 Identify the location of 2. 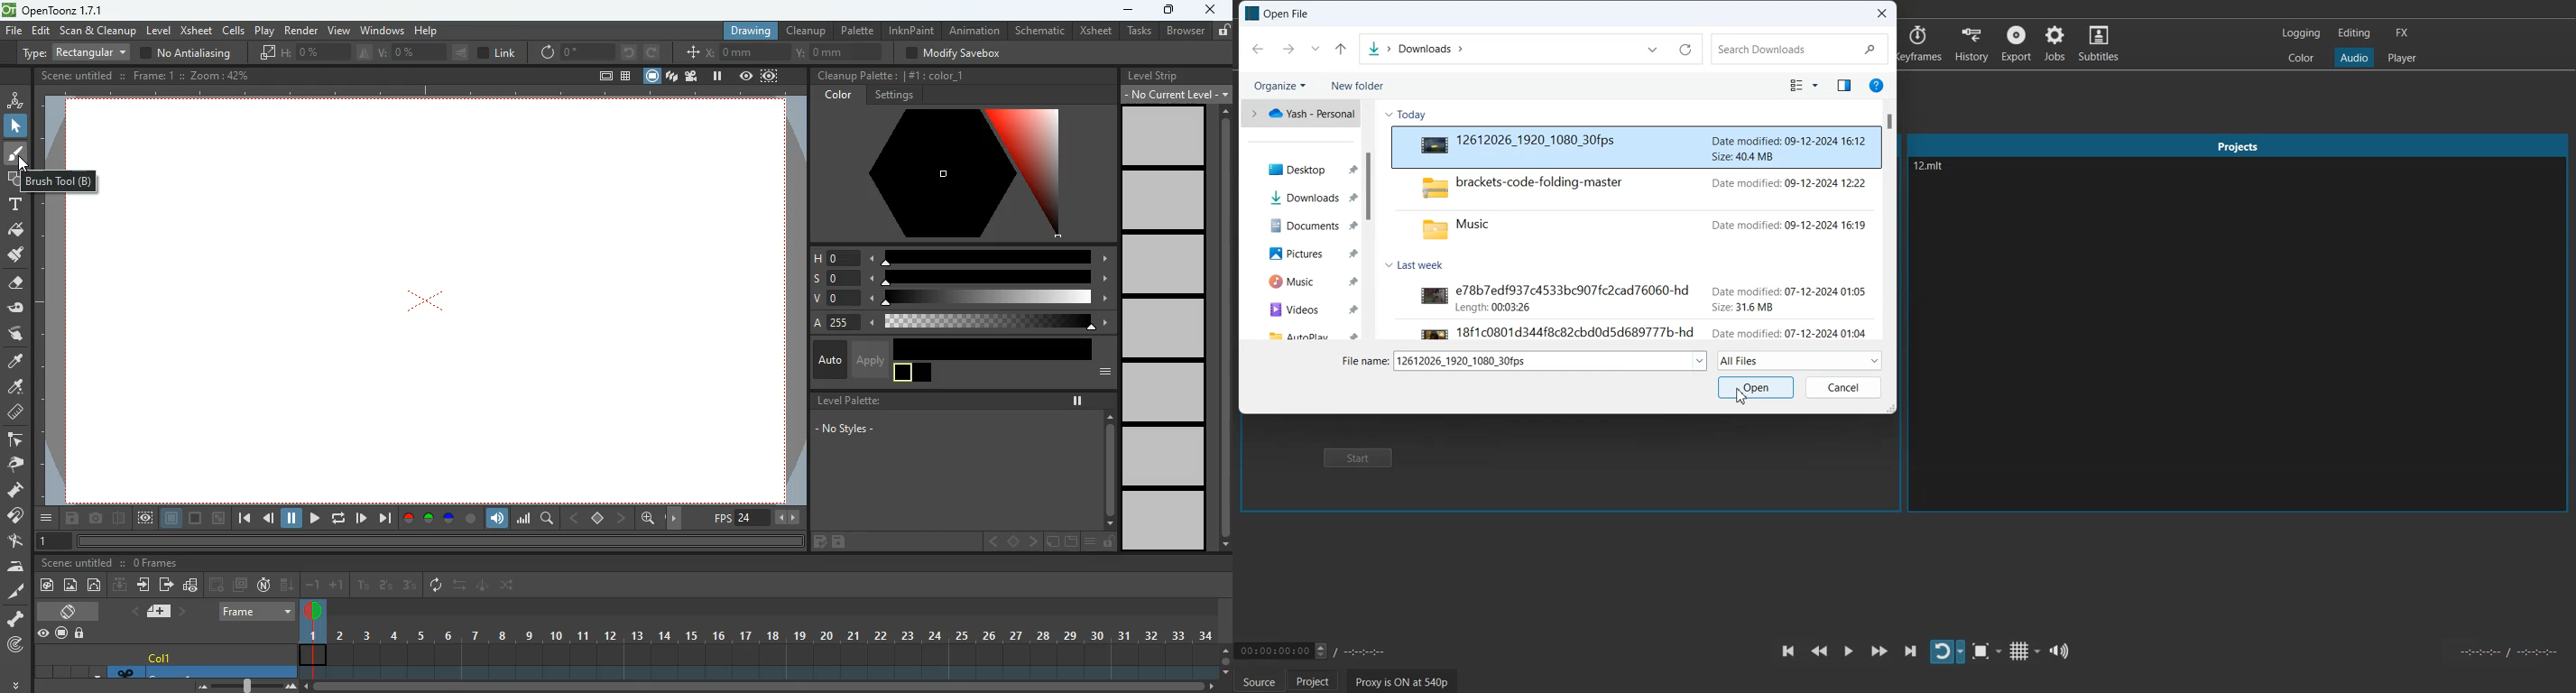
(386, 586).